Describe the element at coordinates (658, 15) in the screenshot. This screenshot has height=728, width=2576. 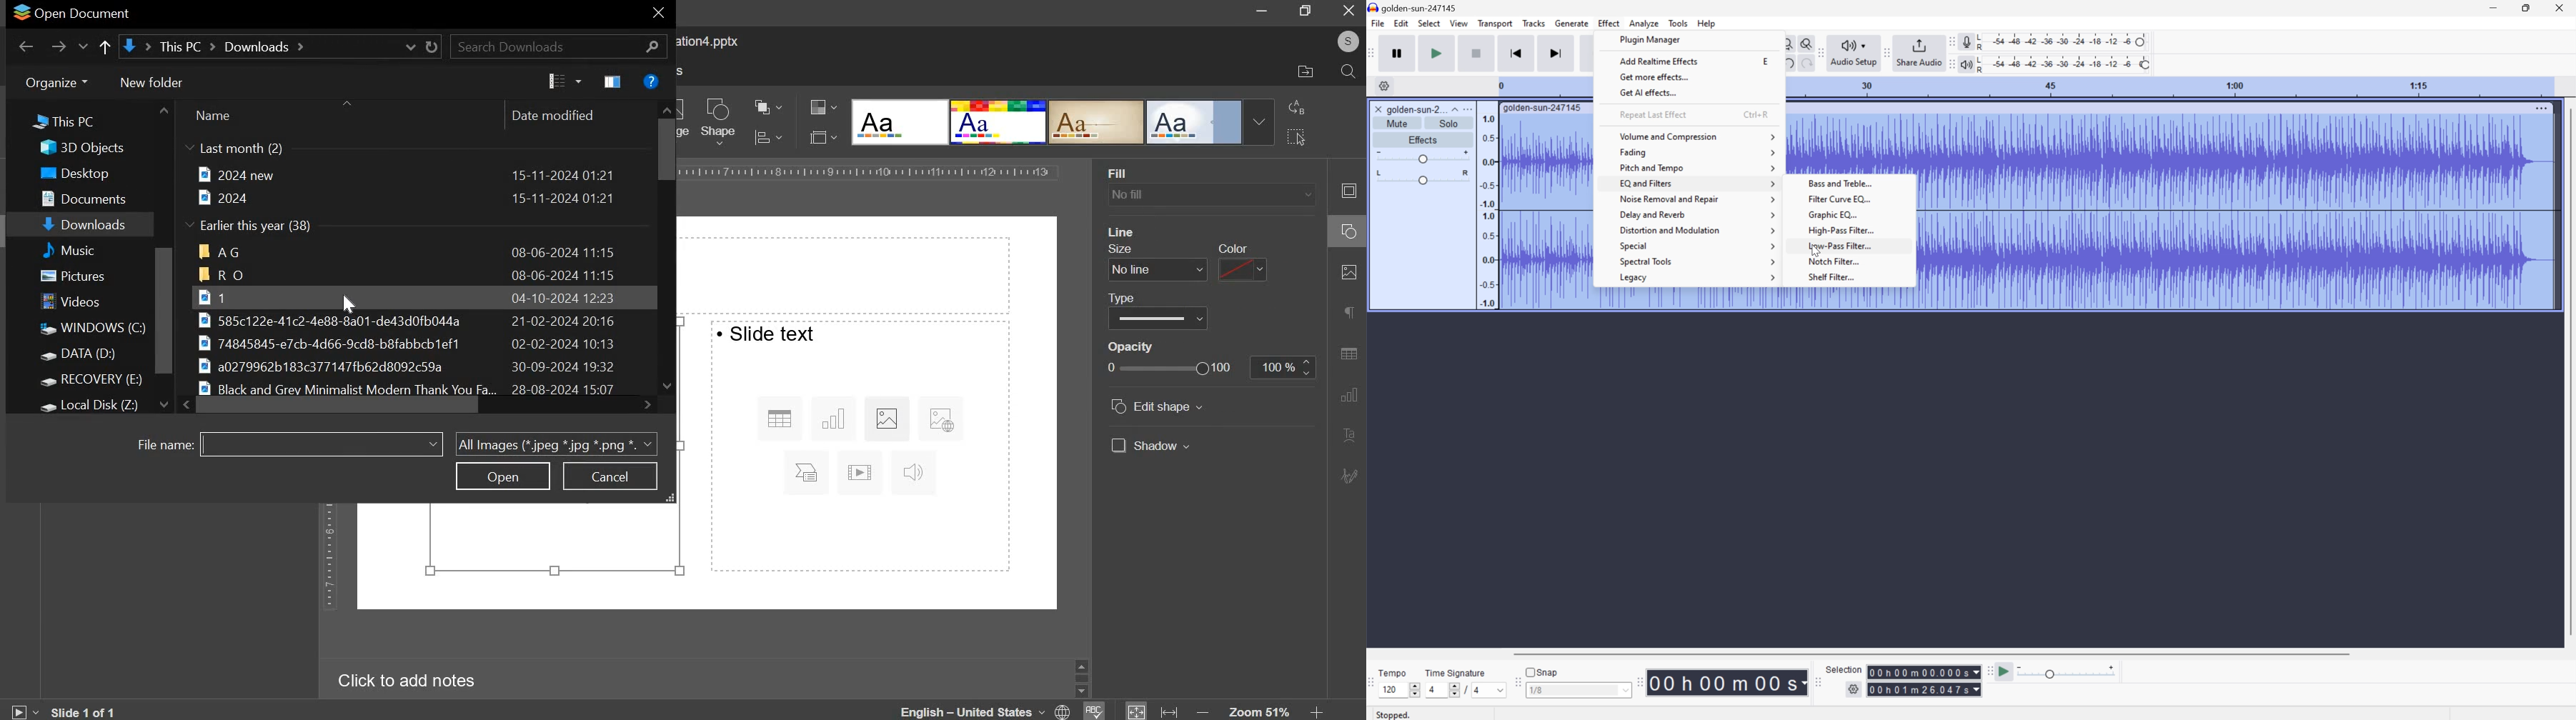
I see `exit` at that location.